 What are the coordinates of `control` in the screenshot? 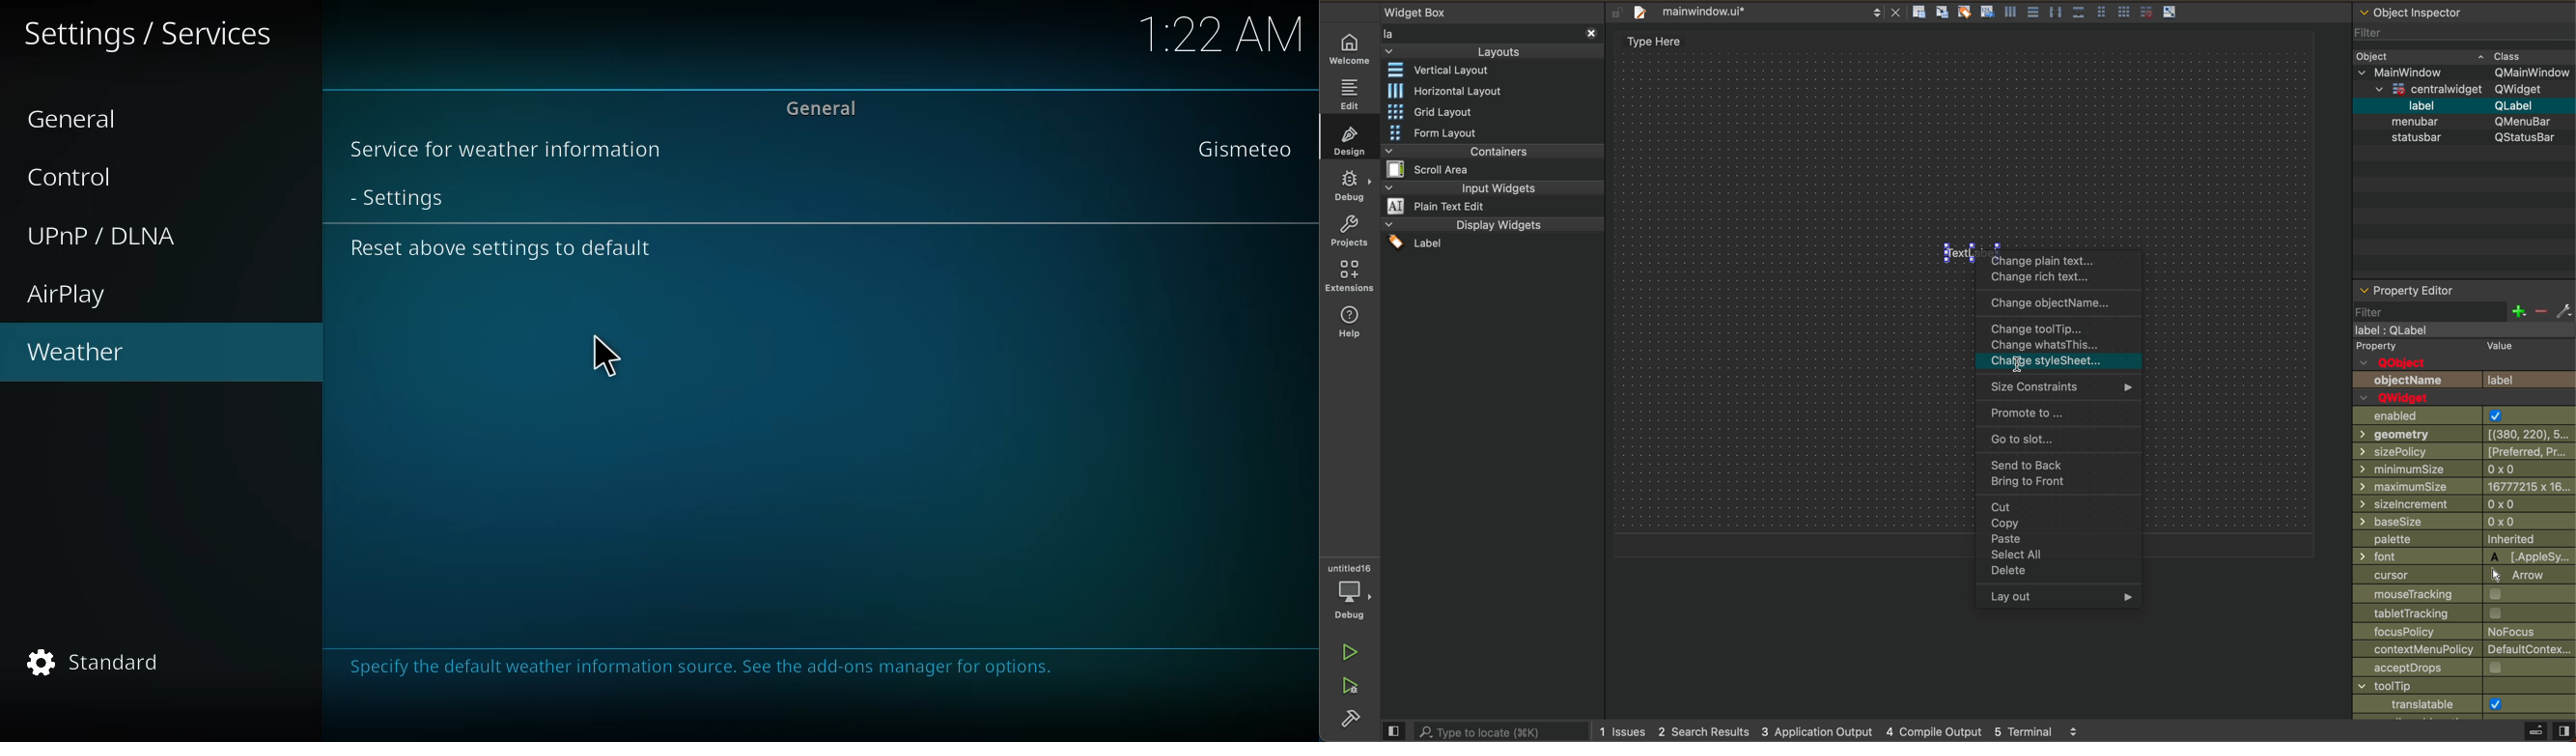 It's located at (80, 176).